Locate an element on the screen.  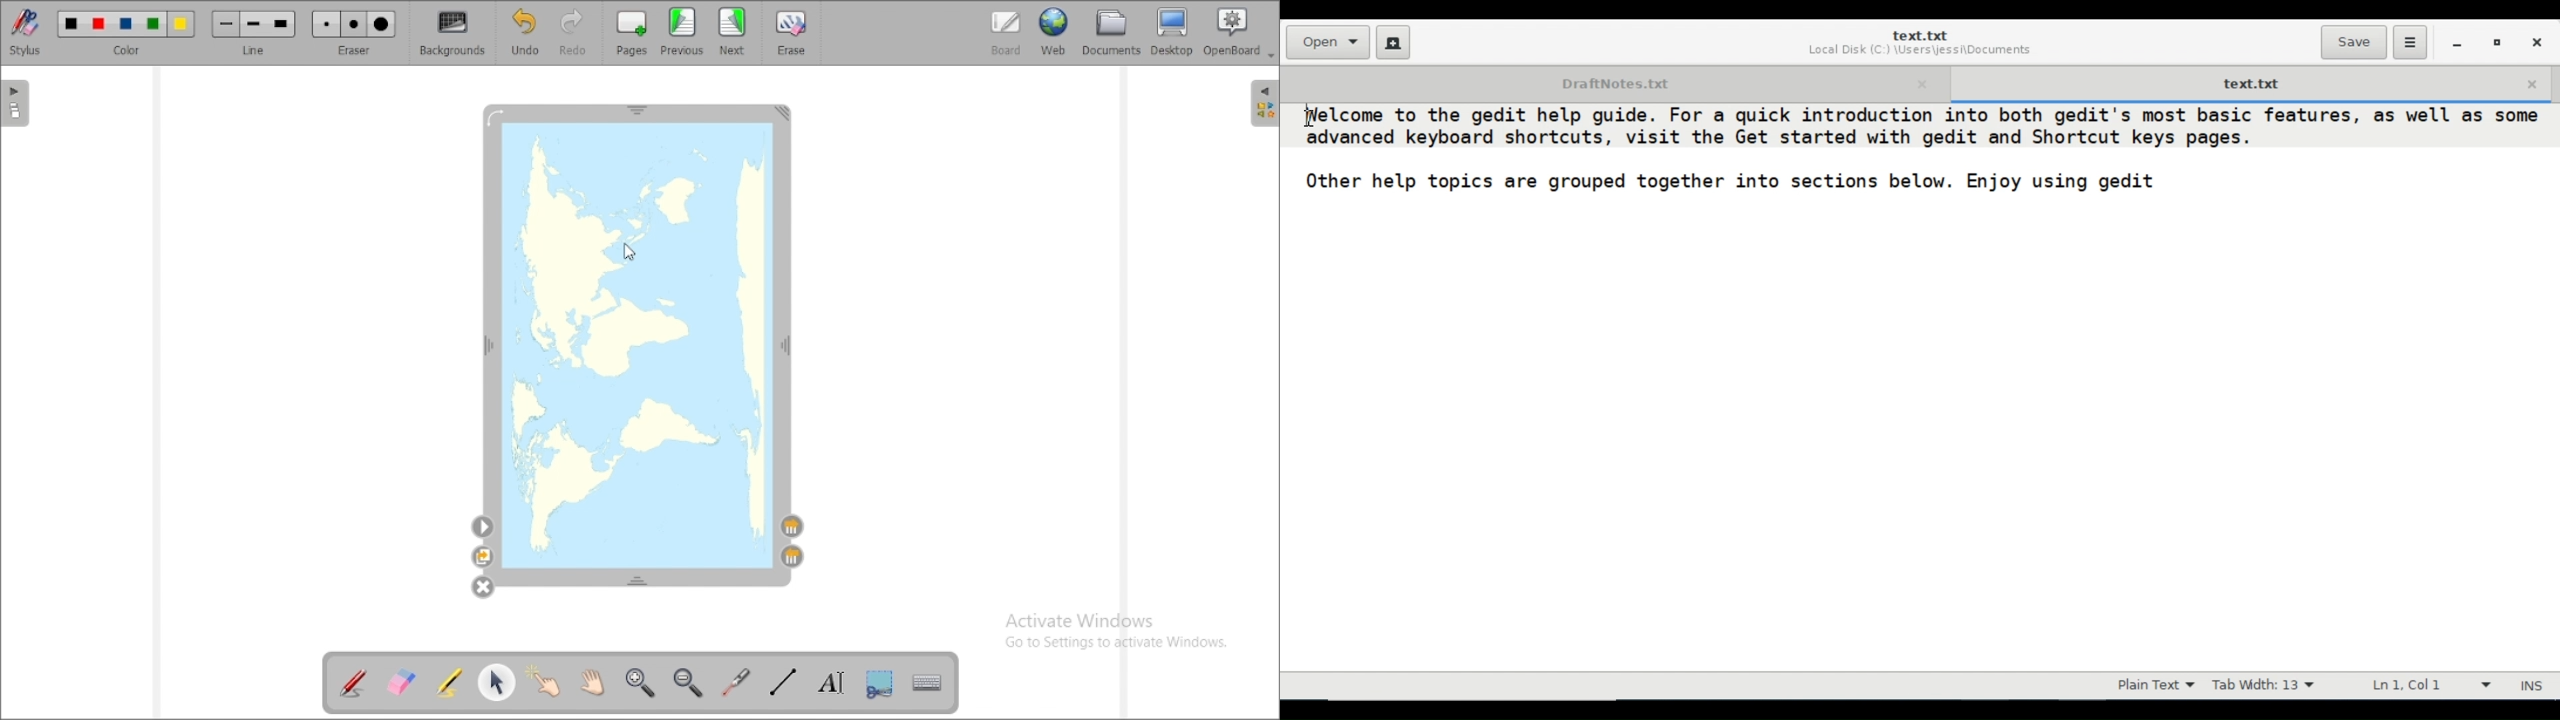
sidebar settings is located at coordinates (1262, 103).